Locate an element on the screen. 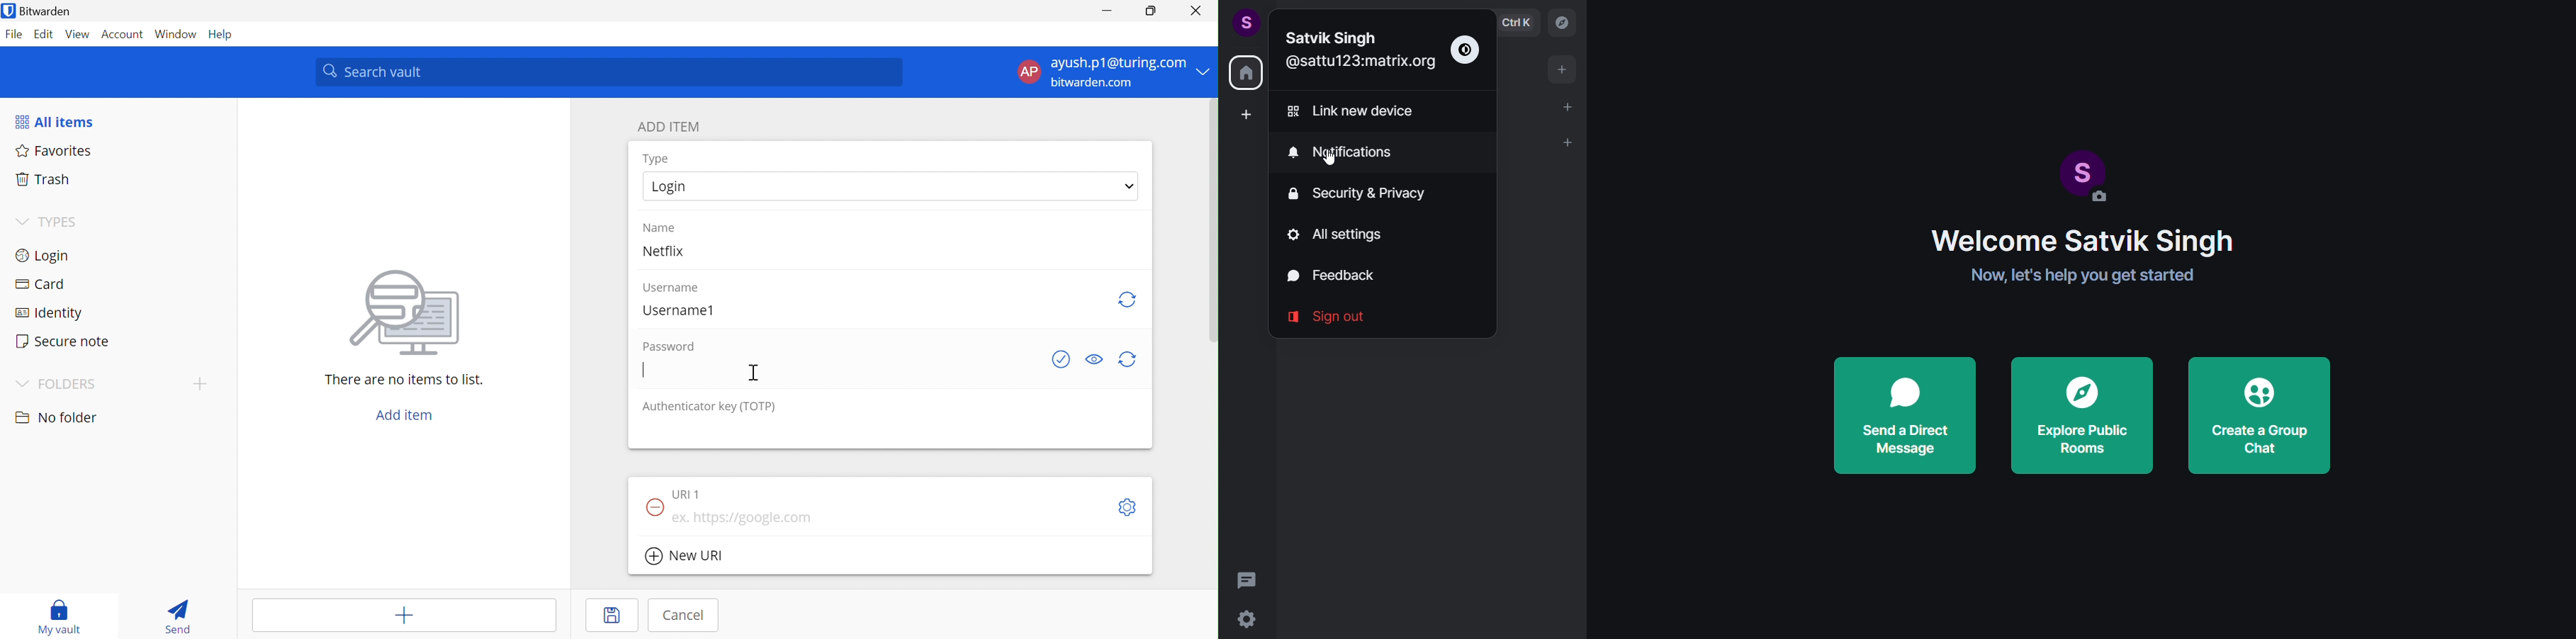 The image size is (2576, 644). Secure note is located at coordinates (64, 340).